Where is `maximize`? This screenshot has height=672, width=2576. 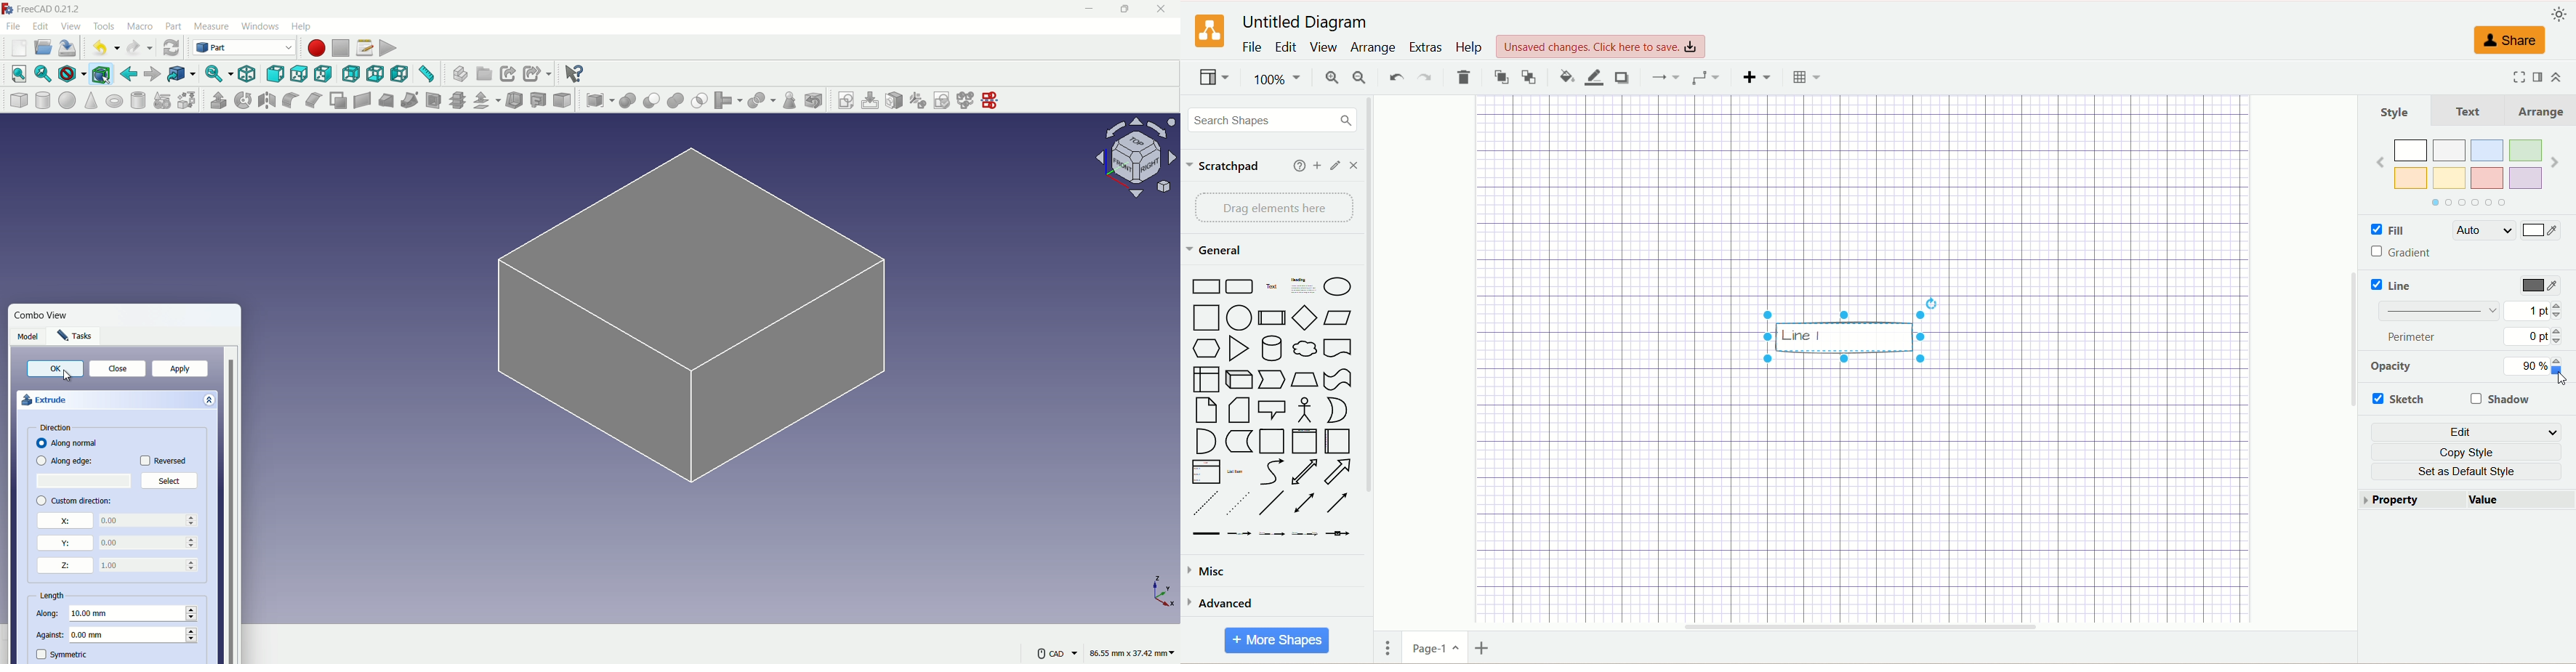 maximize is located at coordinates (1128, 10).